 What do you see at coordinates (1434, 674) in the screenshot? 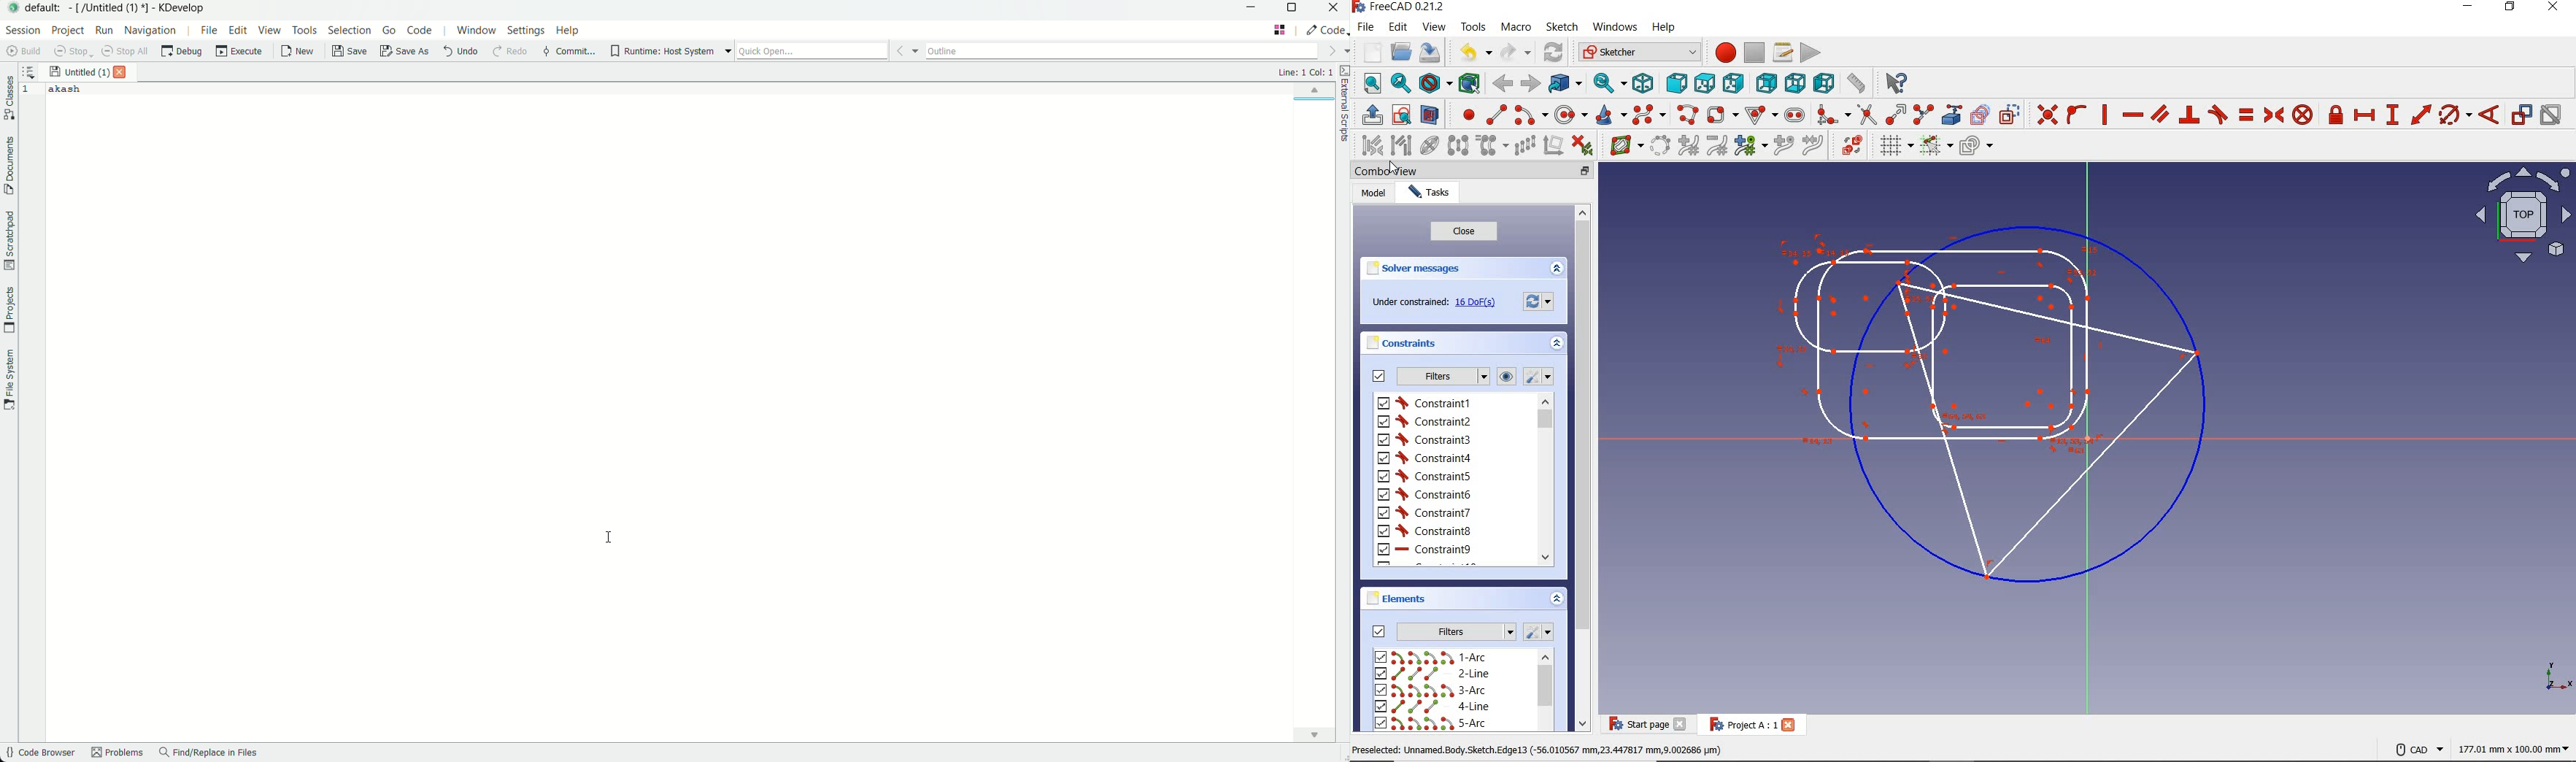
I see `2-line` at bounding box center [1434, 674].